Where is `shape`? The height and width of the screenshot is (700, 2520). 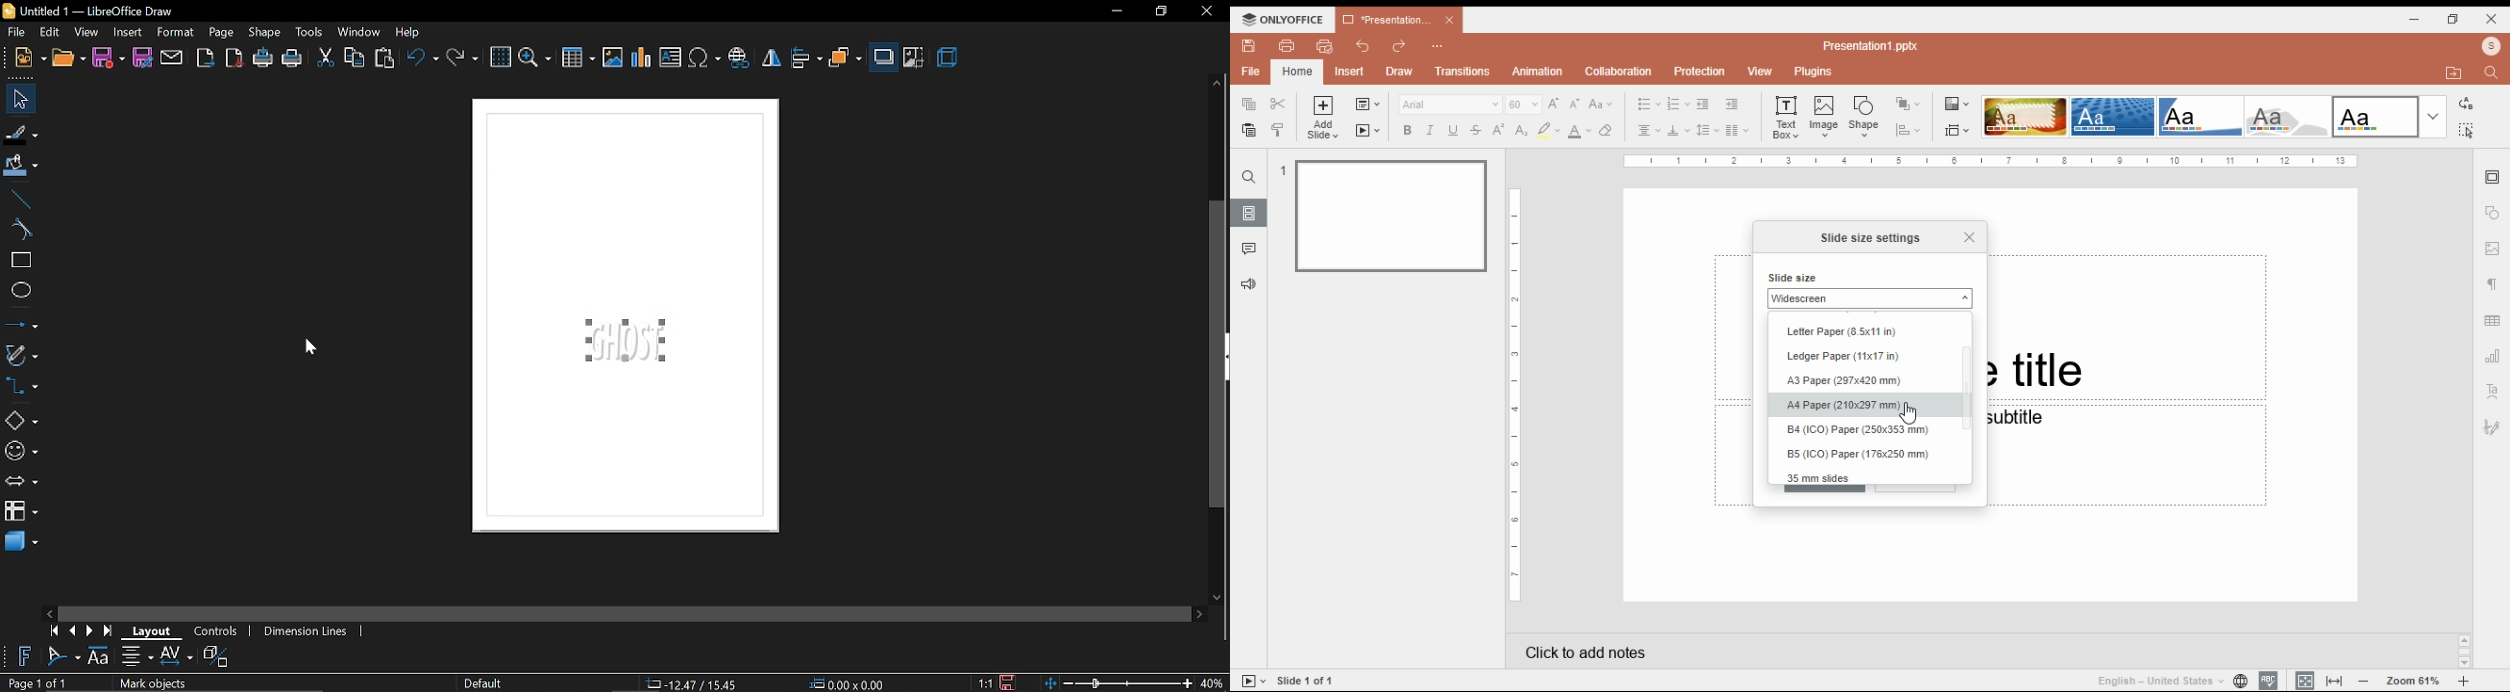 shape is located at coordinates (264, 34).